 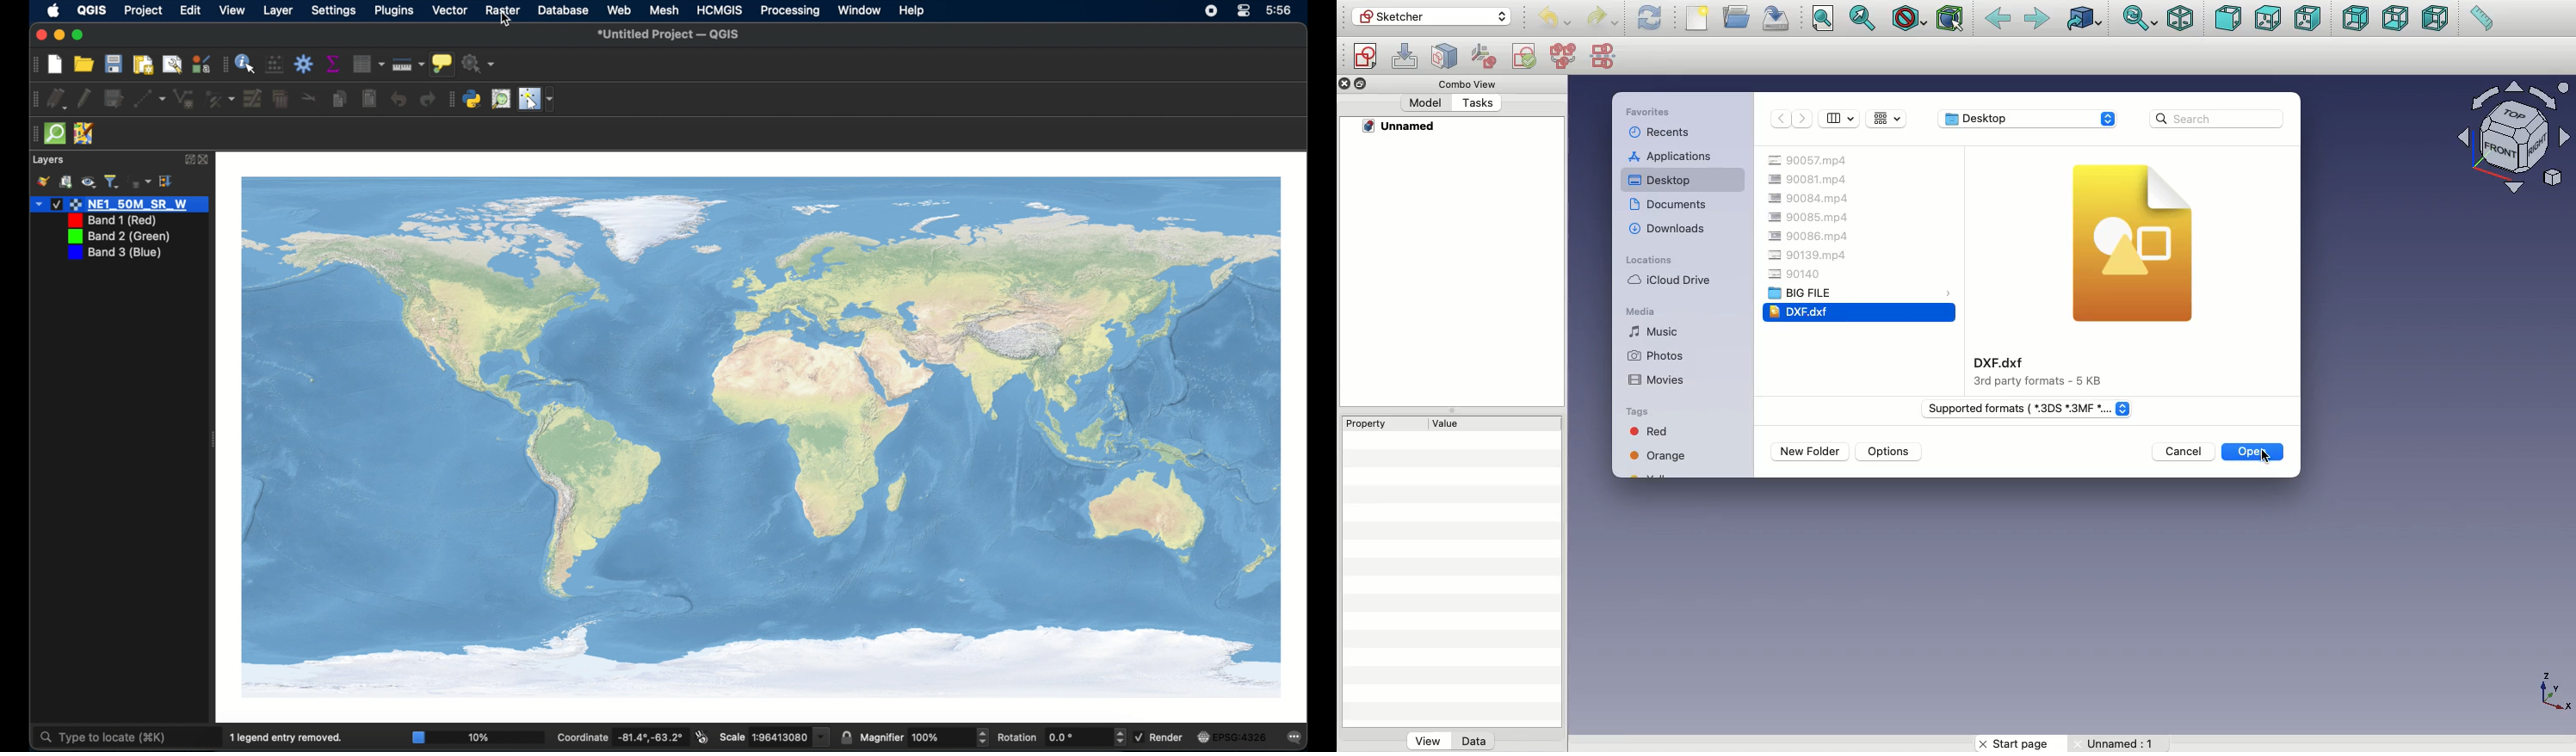 What do you see at coordinates (2027, 119) in the screenshot?
I see `Desktop` at bounding box center [2027, 119].